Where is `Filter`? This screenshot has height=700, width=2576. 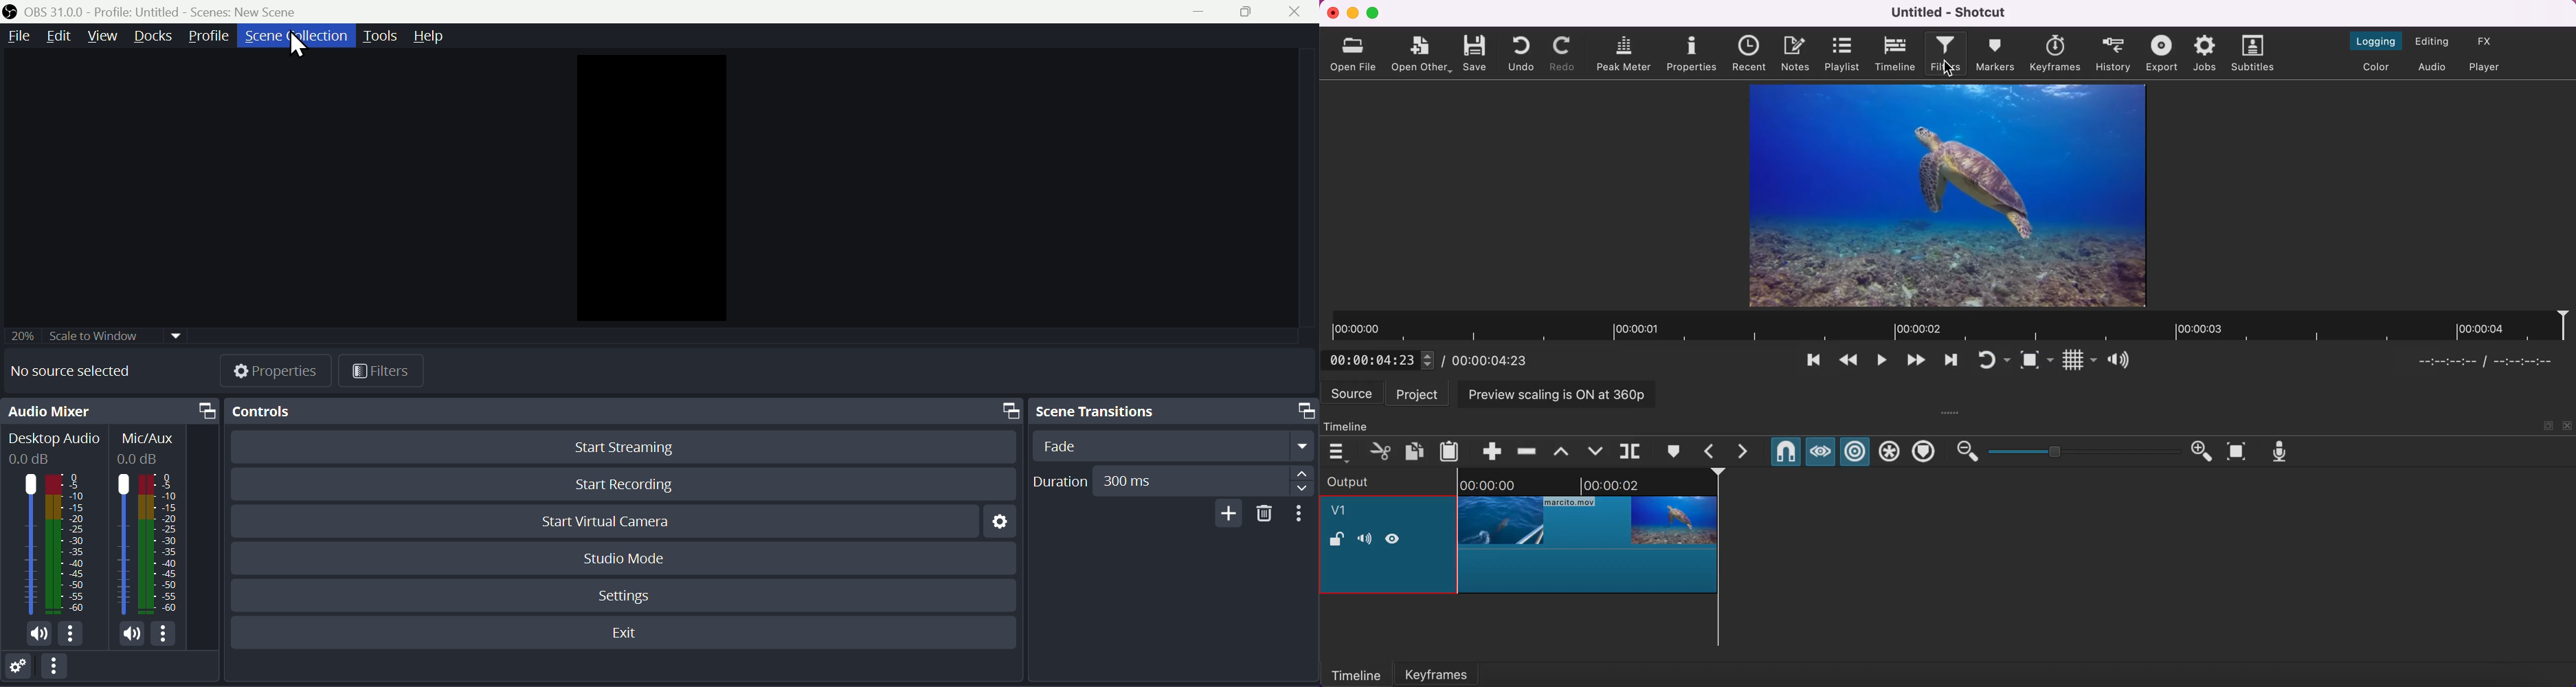
Filter is located at coordinates (382, 371).